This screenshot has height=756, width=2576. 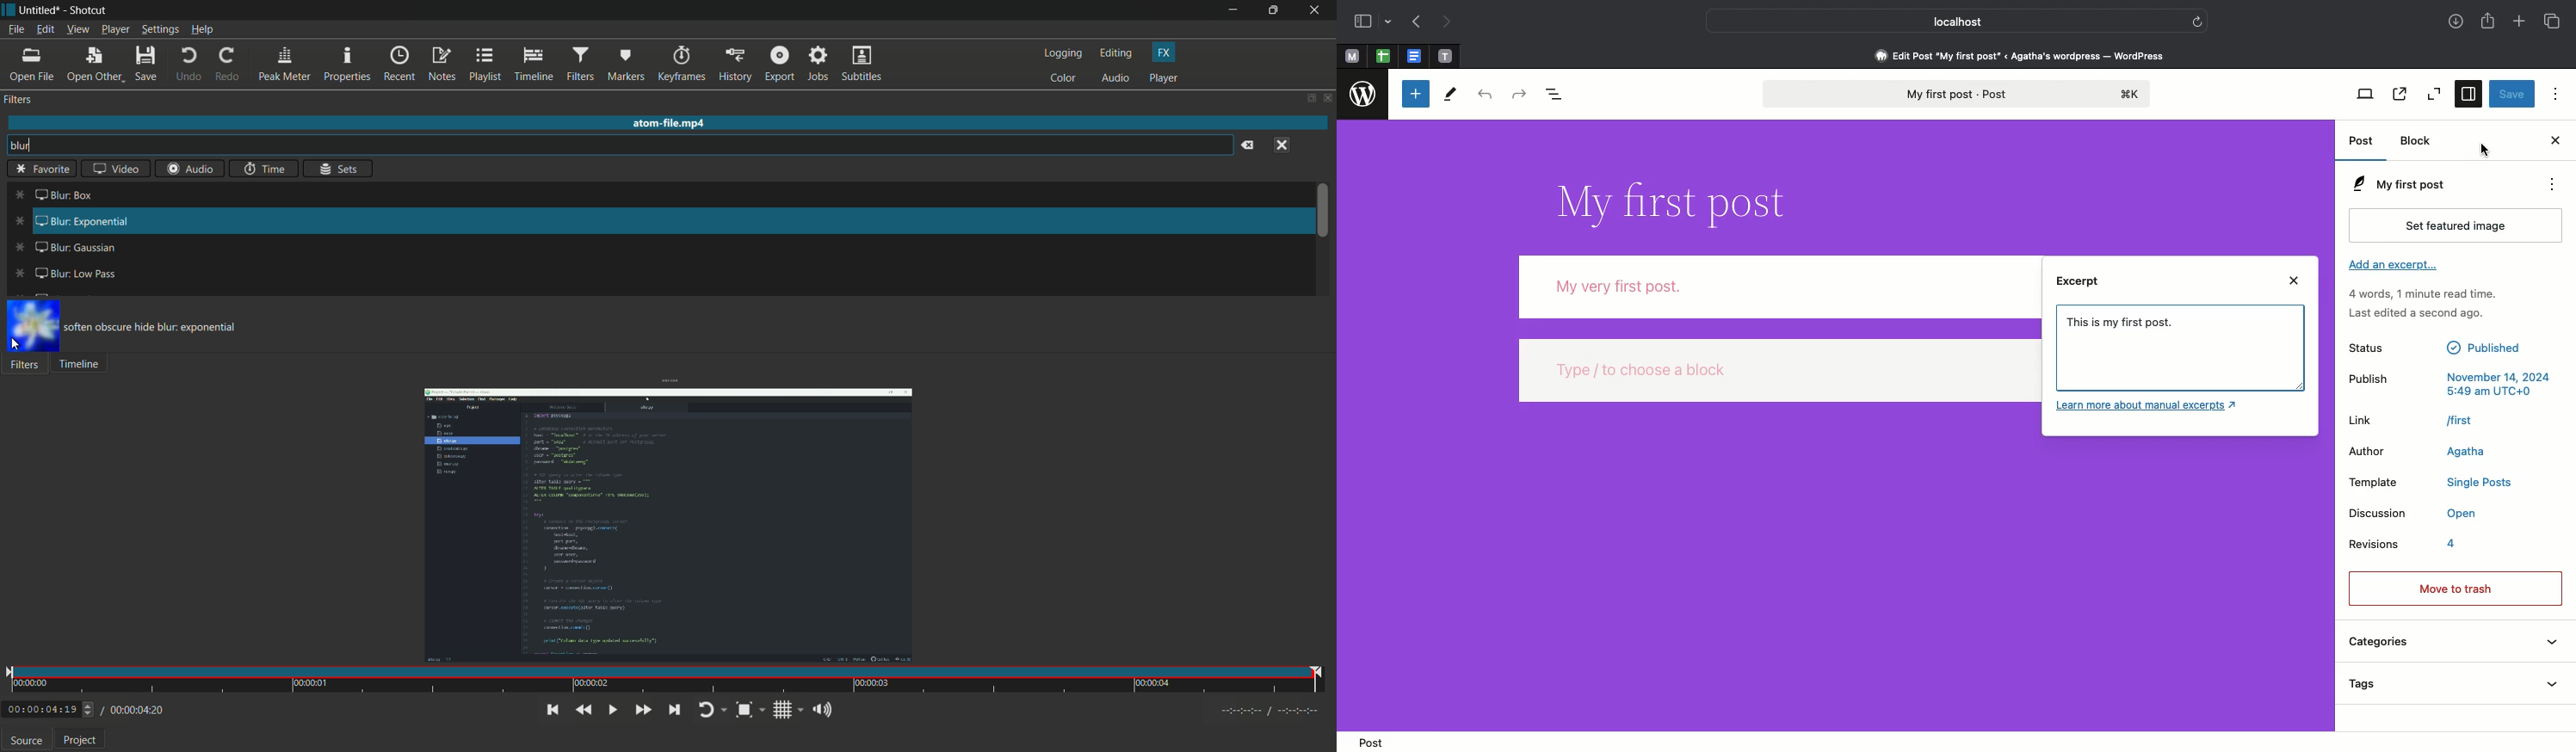 What do you see at coordinates (2511, 95) in the screenshot?
I see `Save` at bounding box center [2511, 95].